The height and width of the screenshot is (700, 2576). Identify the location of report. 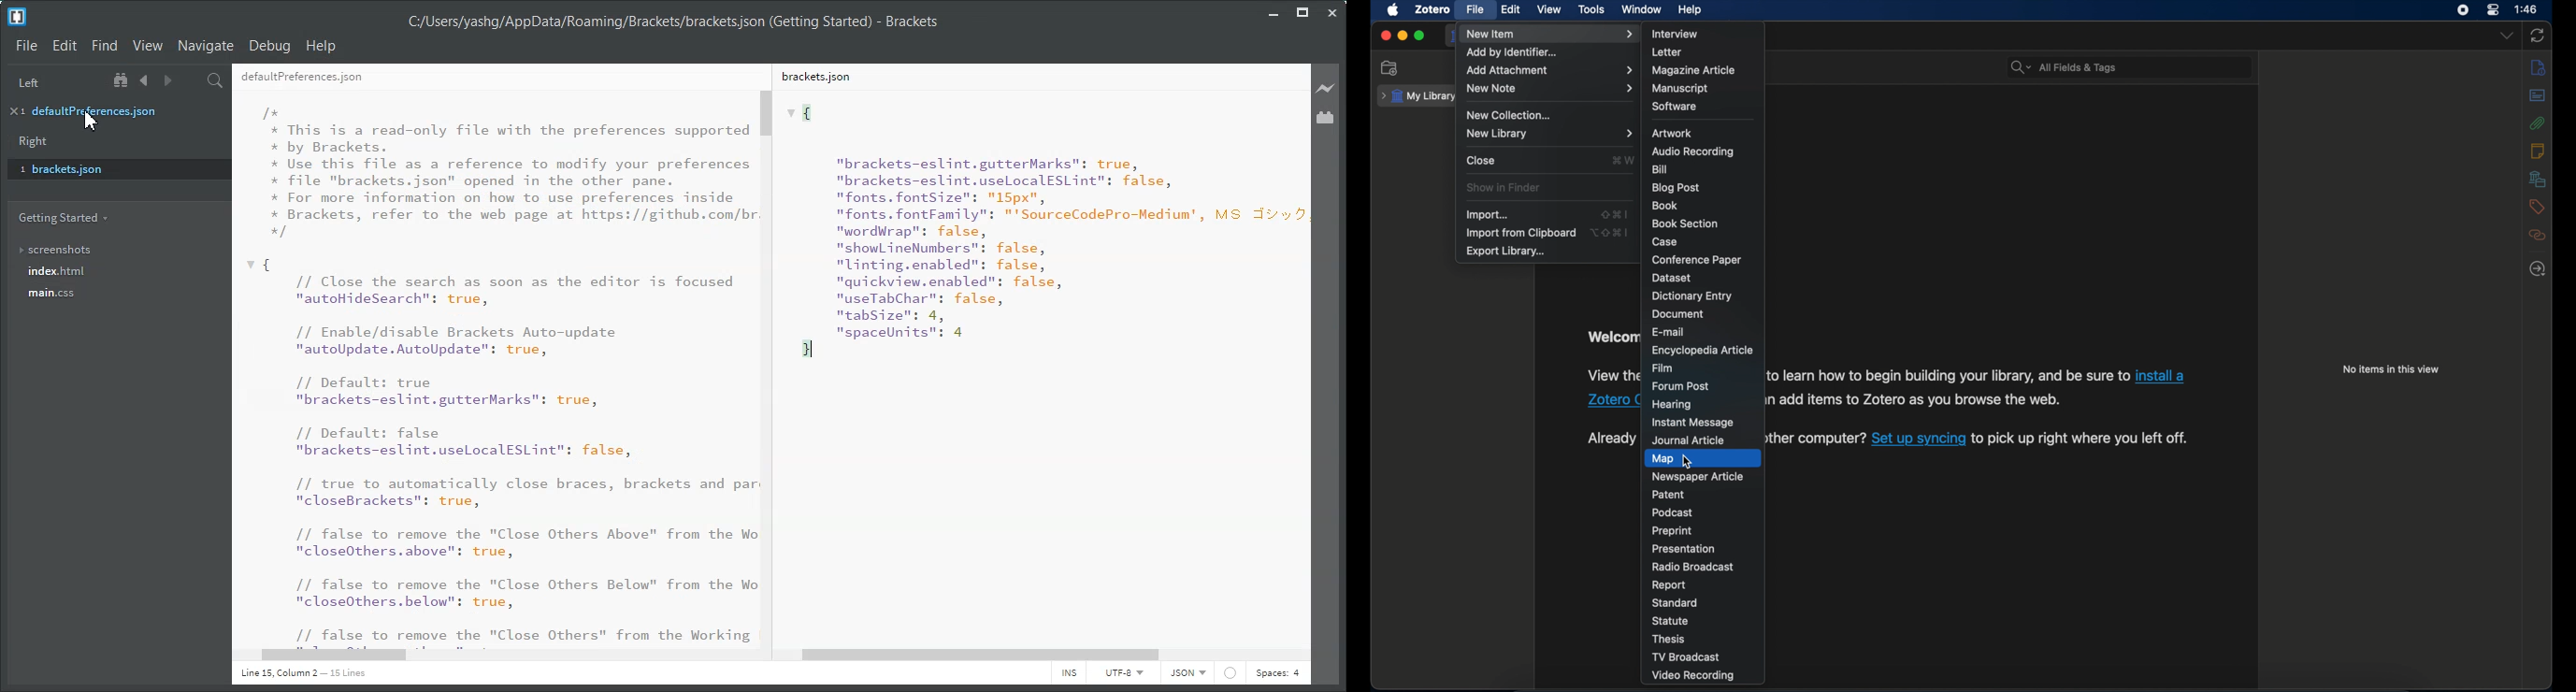
(1670, 586).